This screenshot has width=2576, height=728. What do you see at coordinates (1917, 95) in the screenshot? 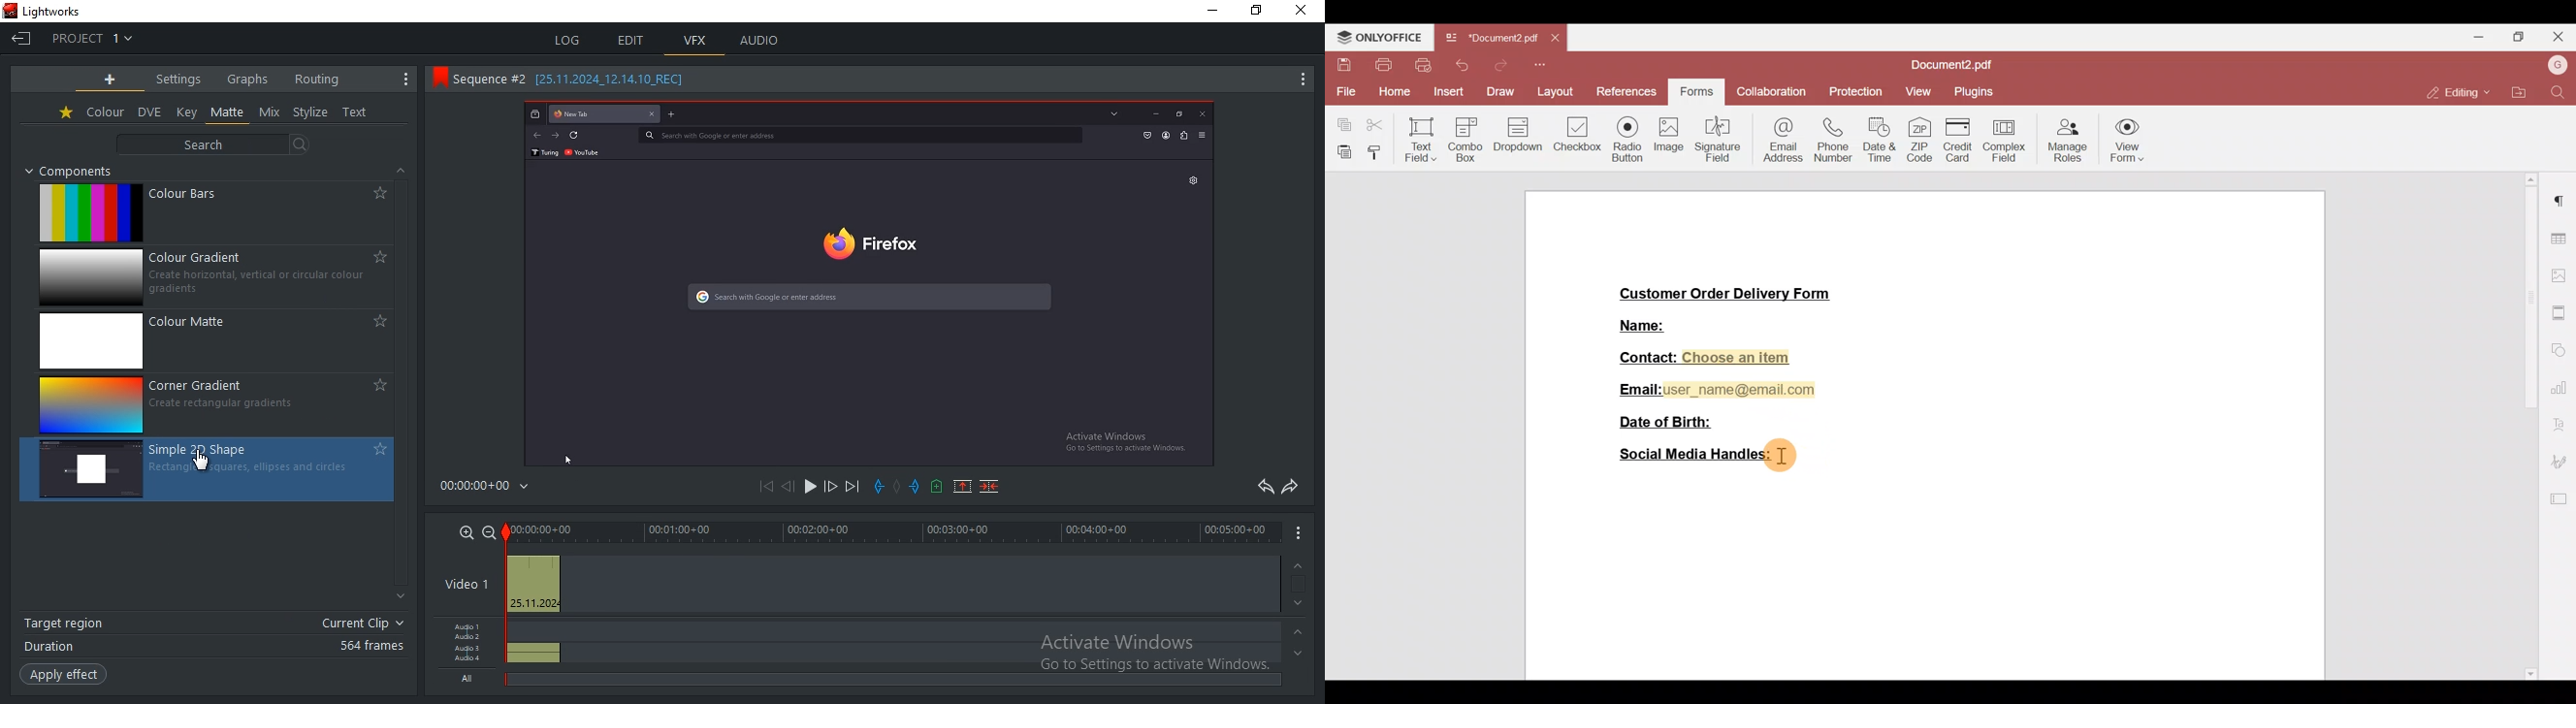
I see `View` at bounding box center [1917, 95].